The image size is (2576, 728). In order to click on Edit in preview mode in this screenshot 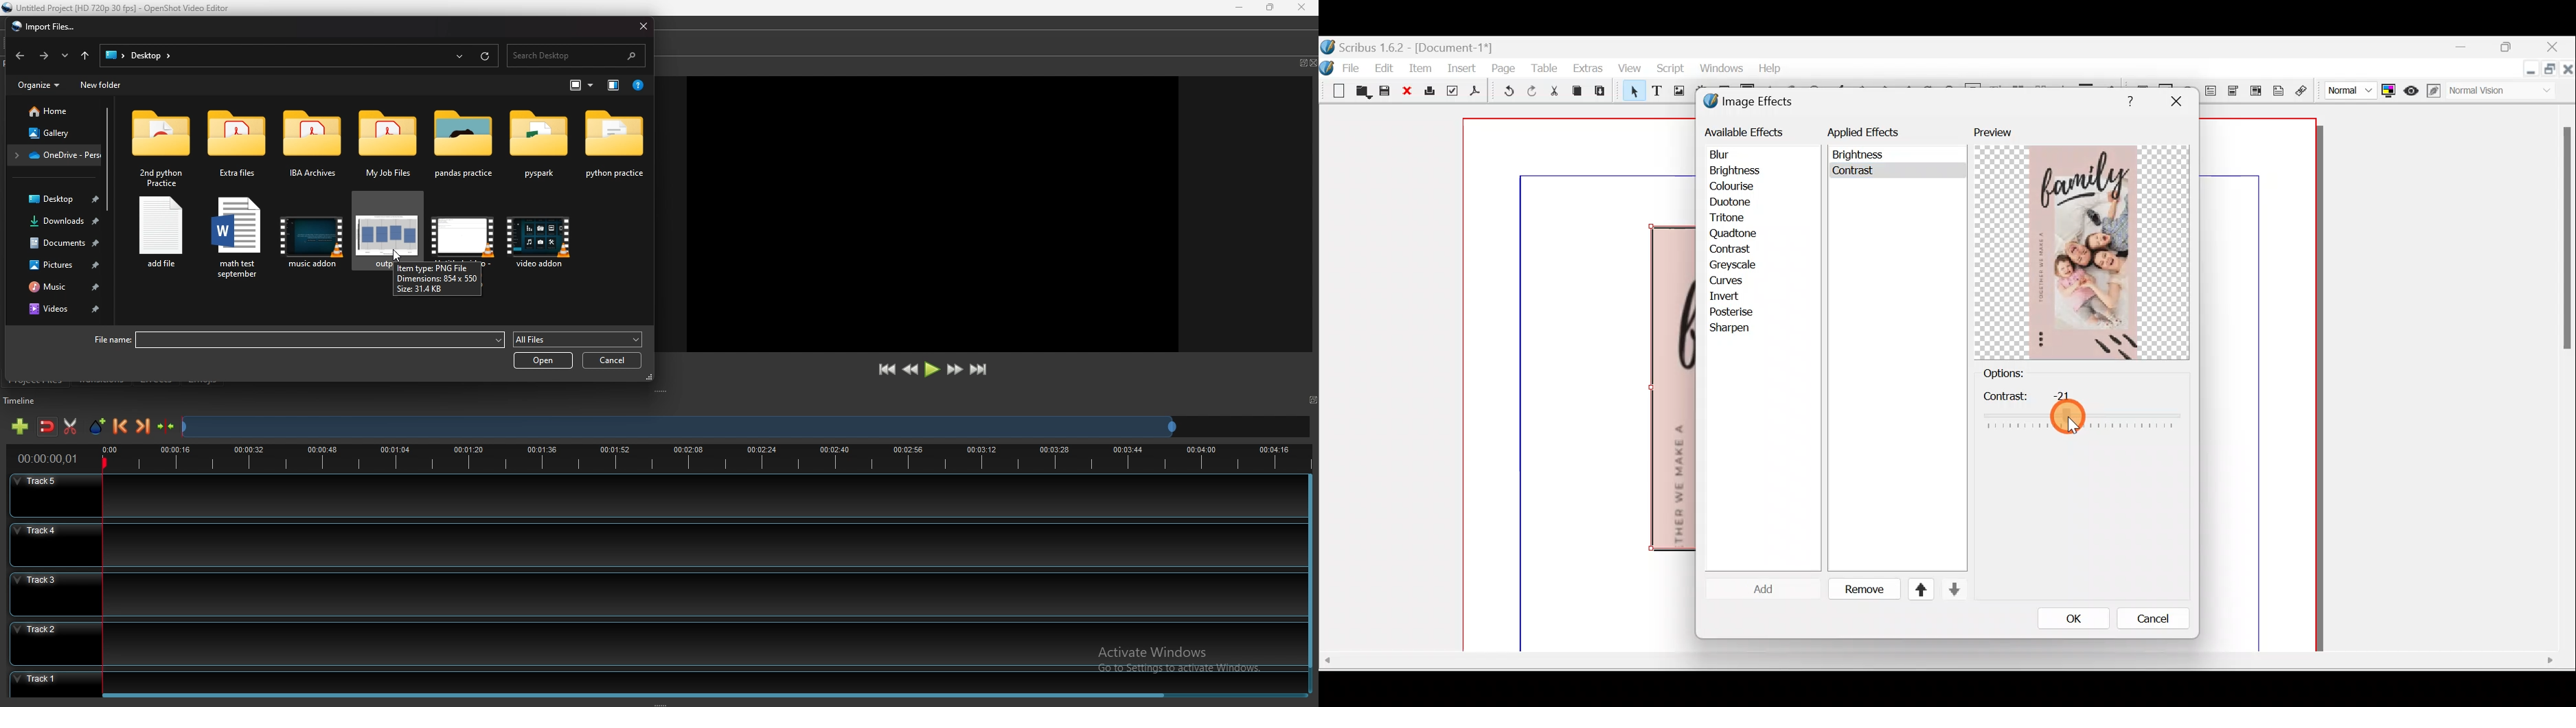, I will do `click(2437, 91)`.